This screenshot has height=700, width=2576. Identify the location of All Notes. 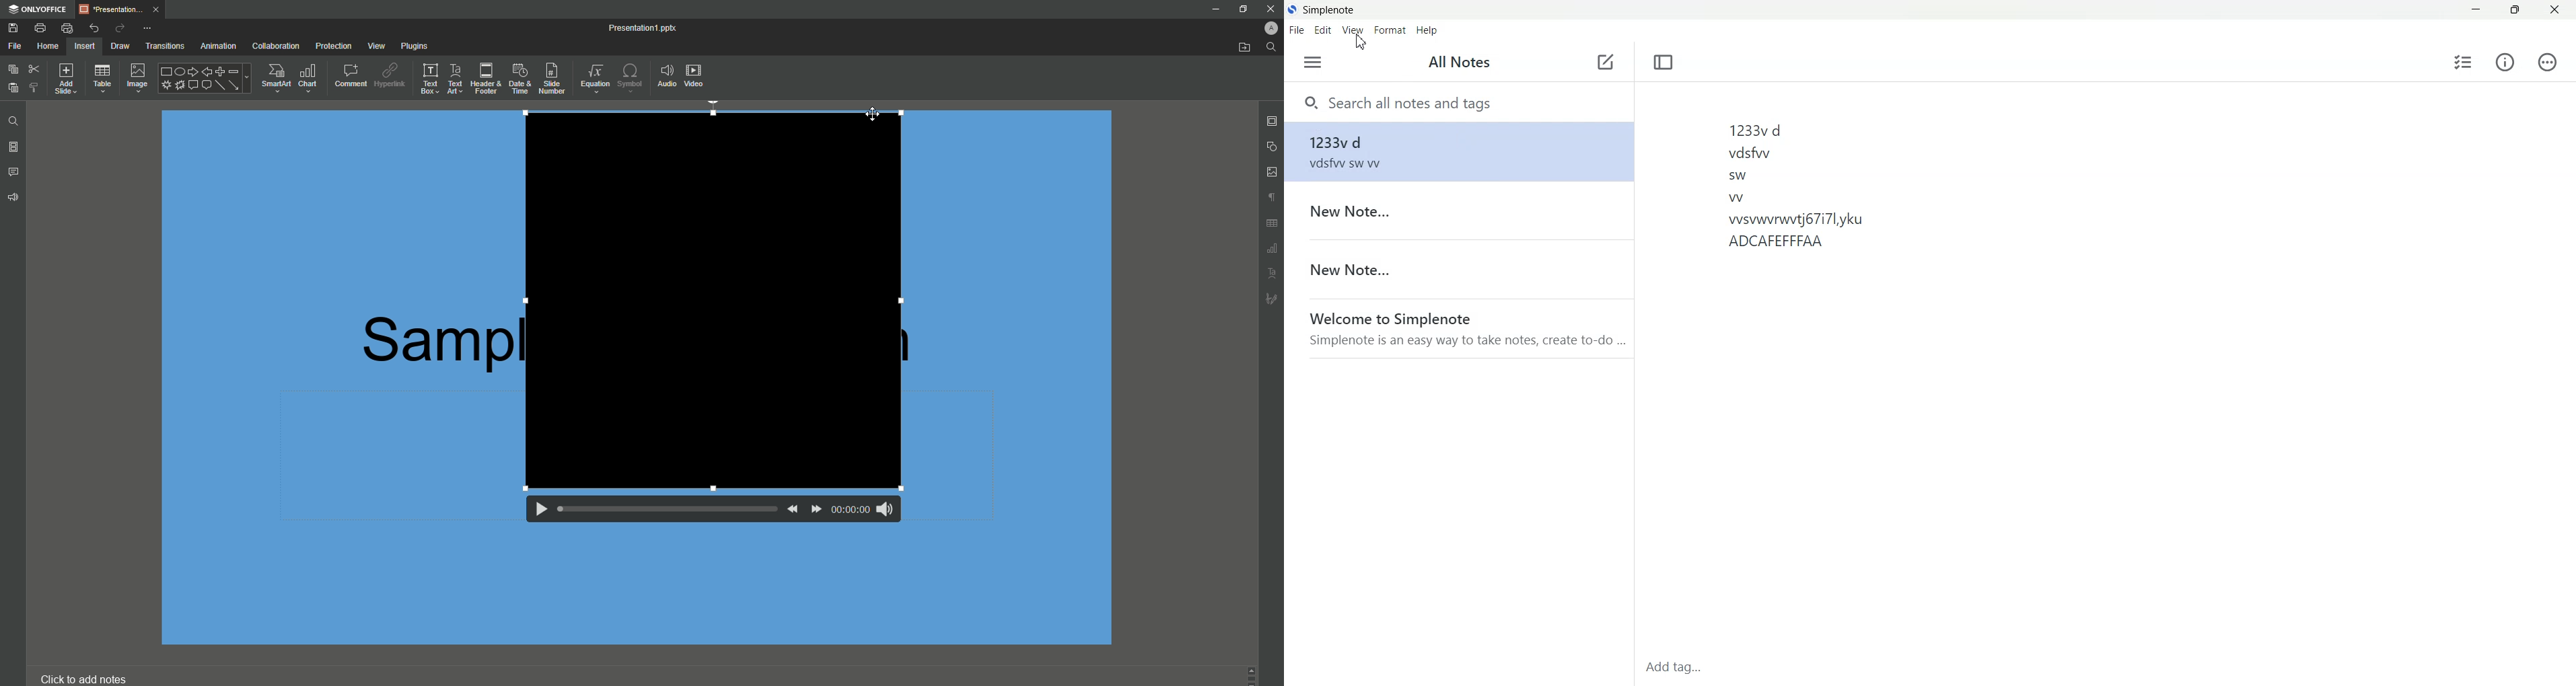
(1462, 65).